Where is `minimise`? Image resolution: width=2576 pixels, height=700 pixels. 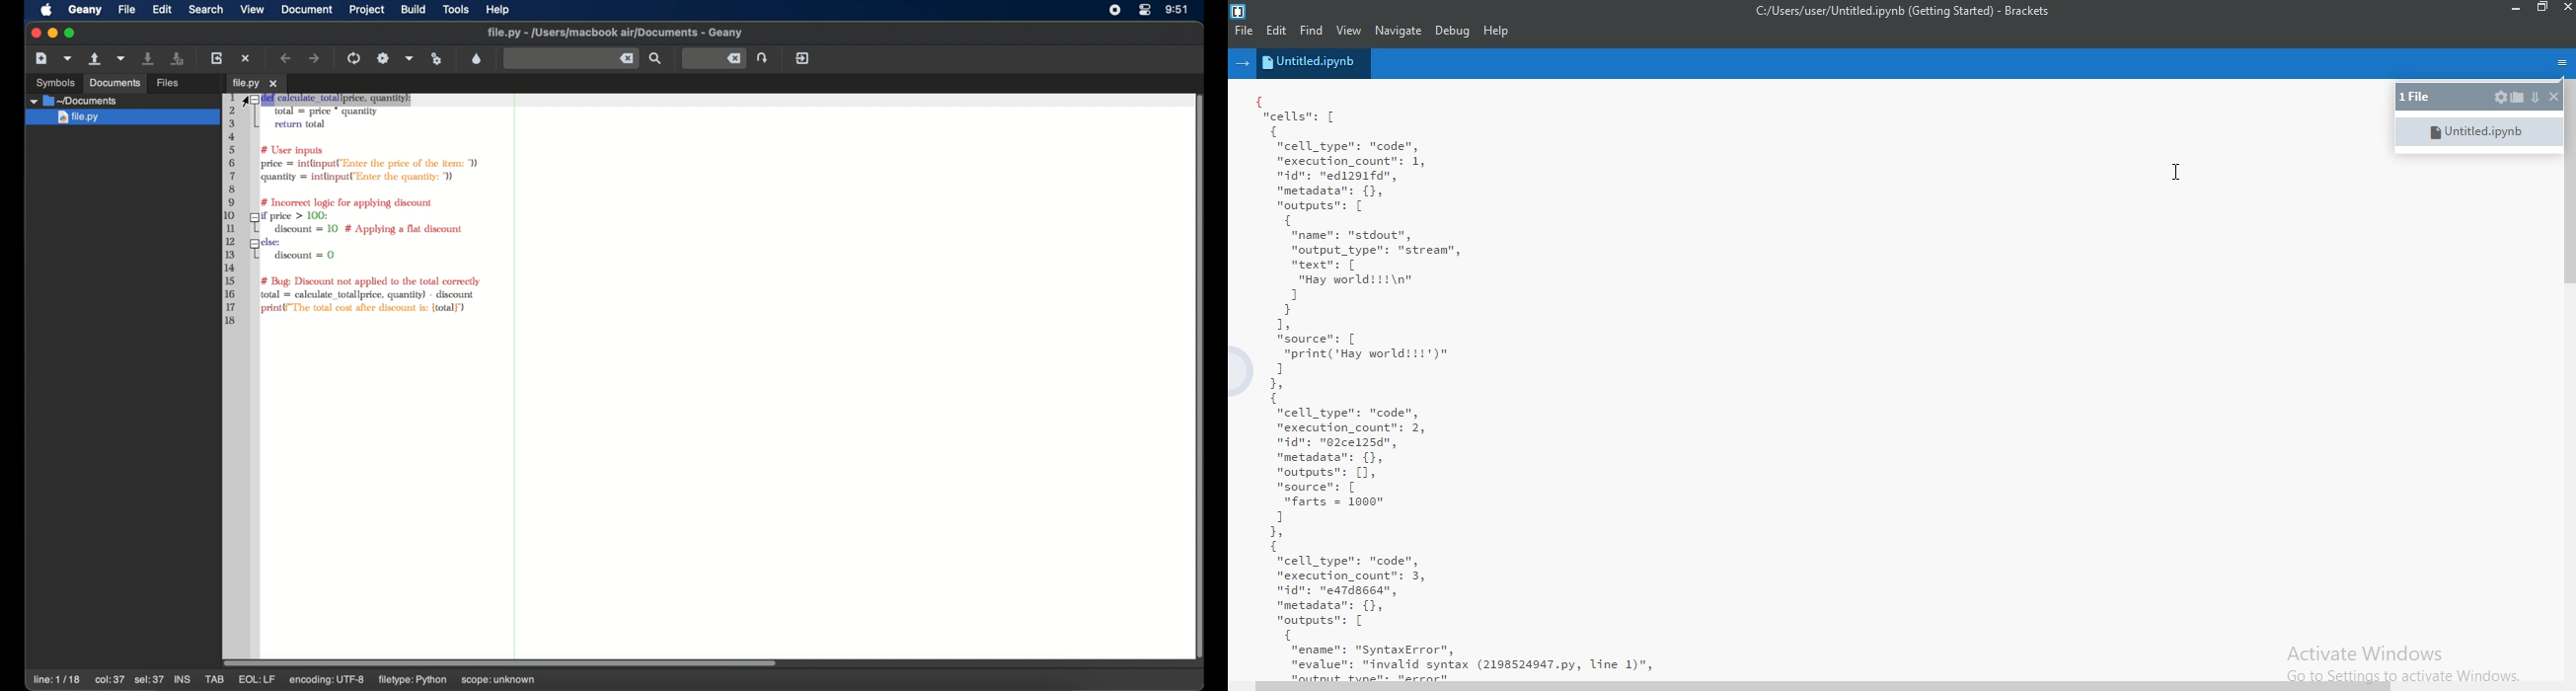
minimise is located at coordinates (2513, 9).